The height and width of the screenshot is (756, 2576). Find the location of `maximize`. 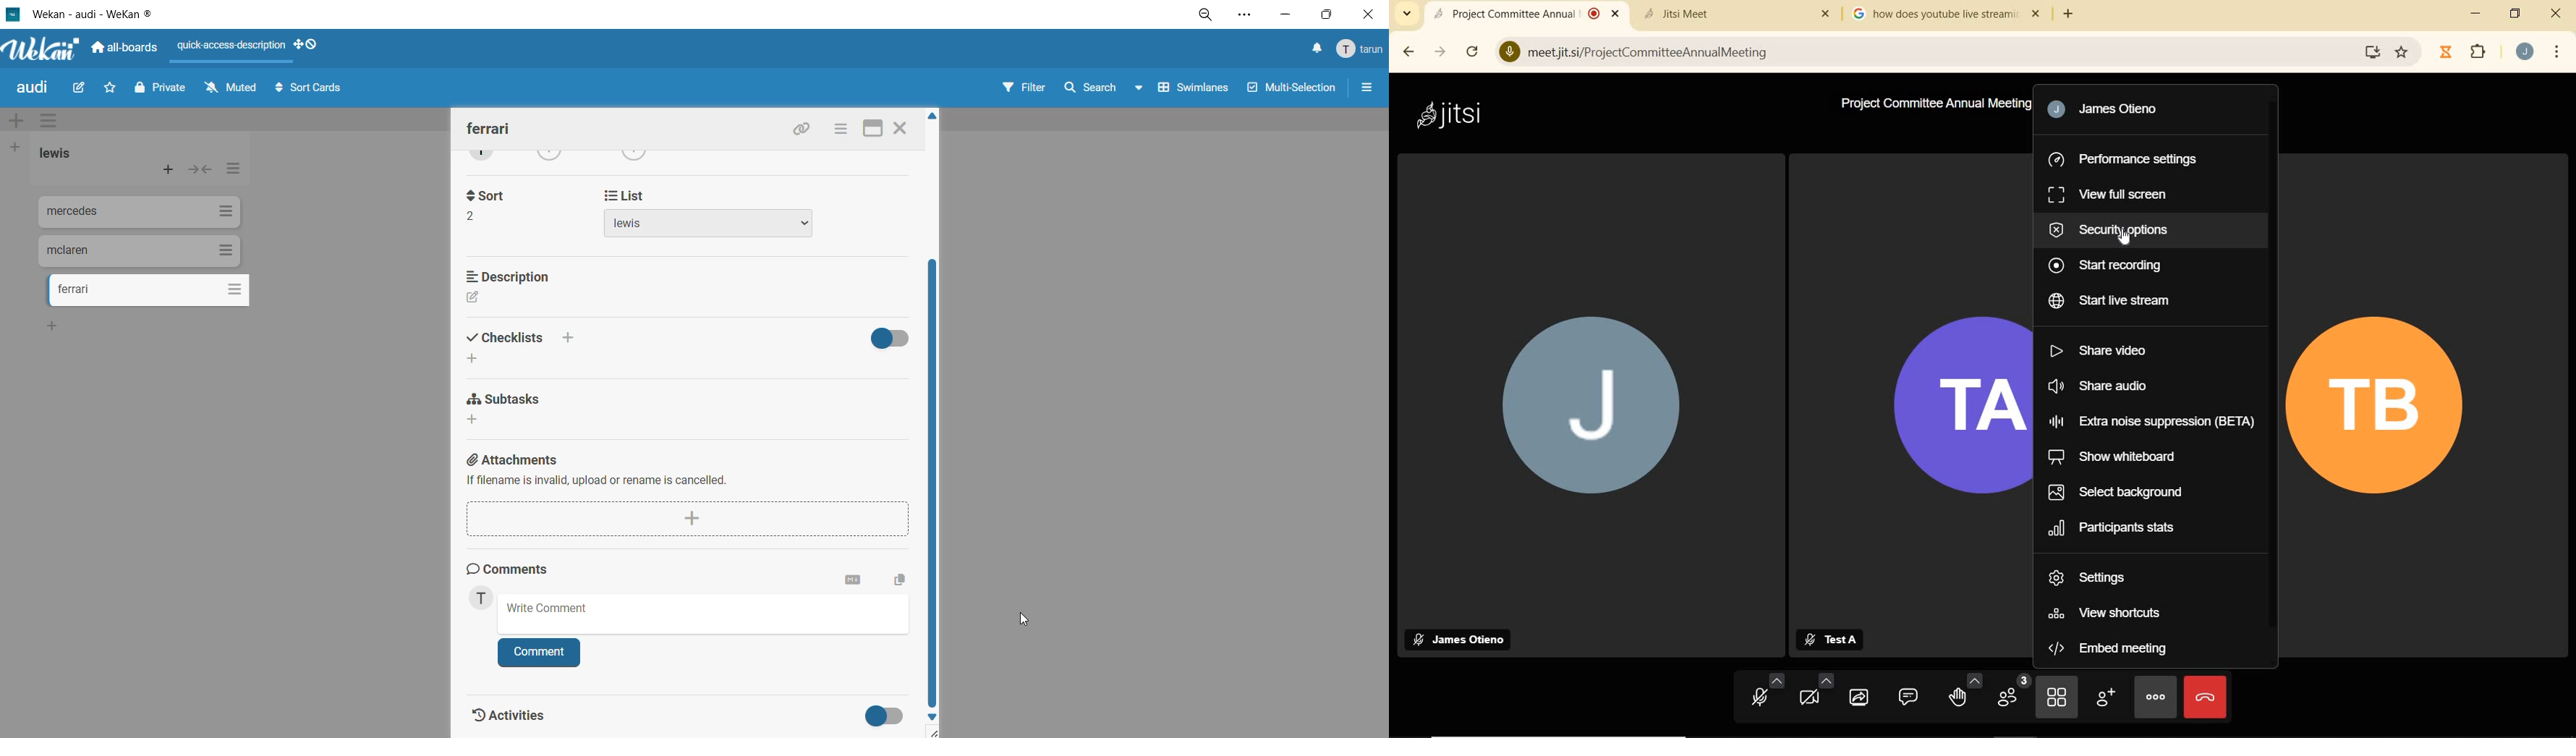

maximize is located at coordinates (1323, 17).